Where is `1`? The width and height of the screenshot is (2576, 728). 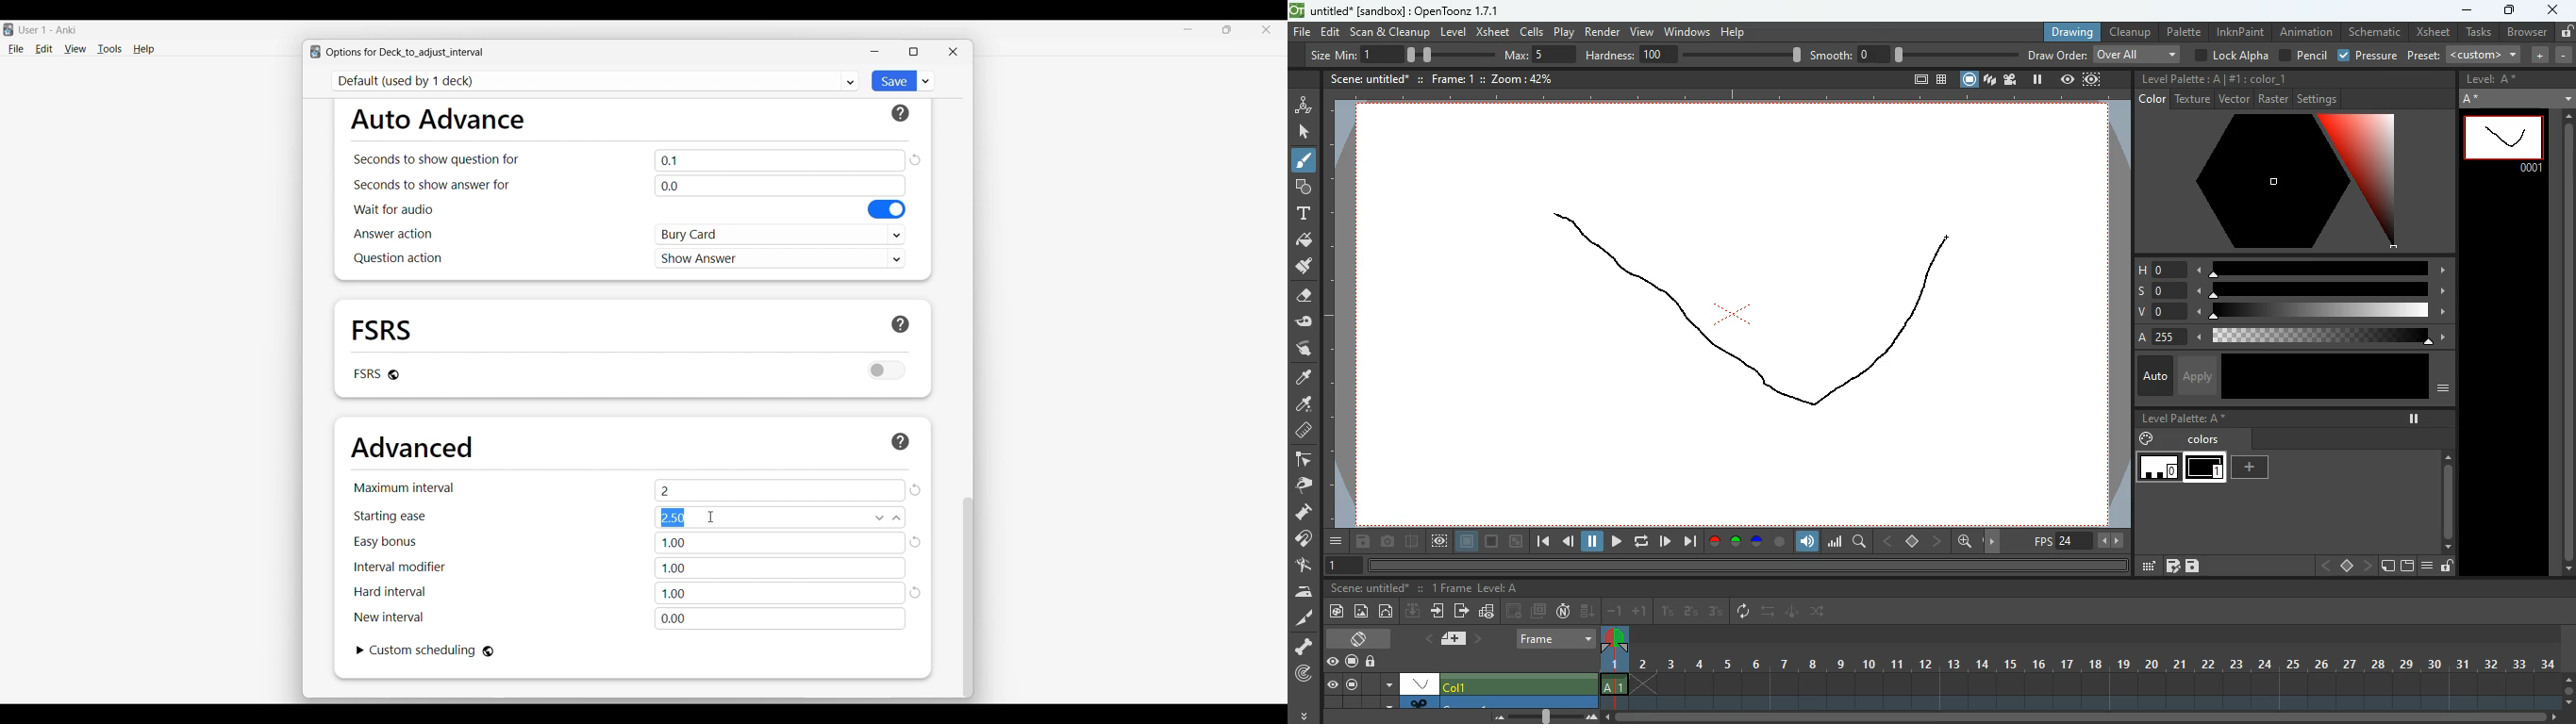
1 is located at coordinates (1668, 612).